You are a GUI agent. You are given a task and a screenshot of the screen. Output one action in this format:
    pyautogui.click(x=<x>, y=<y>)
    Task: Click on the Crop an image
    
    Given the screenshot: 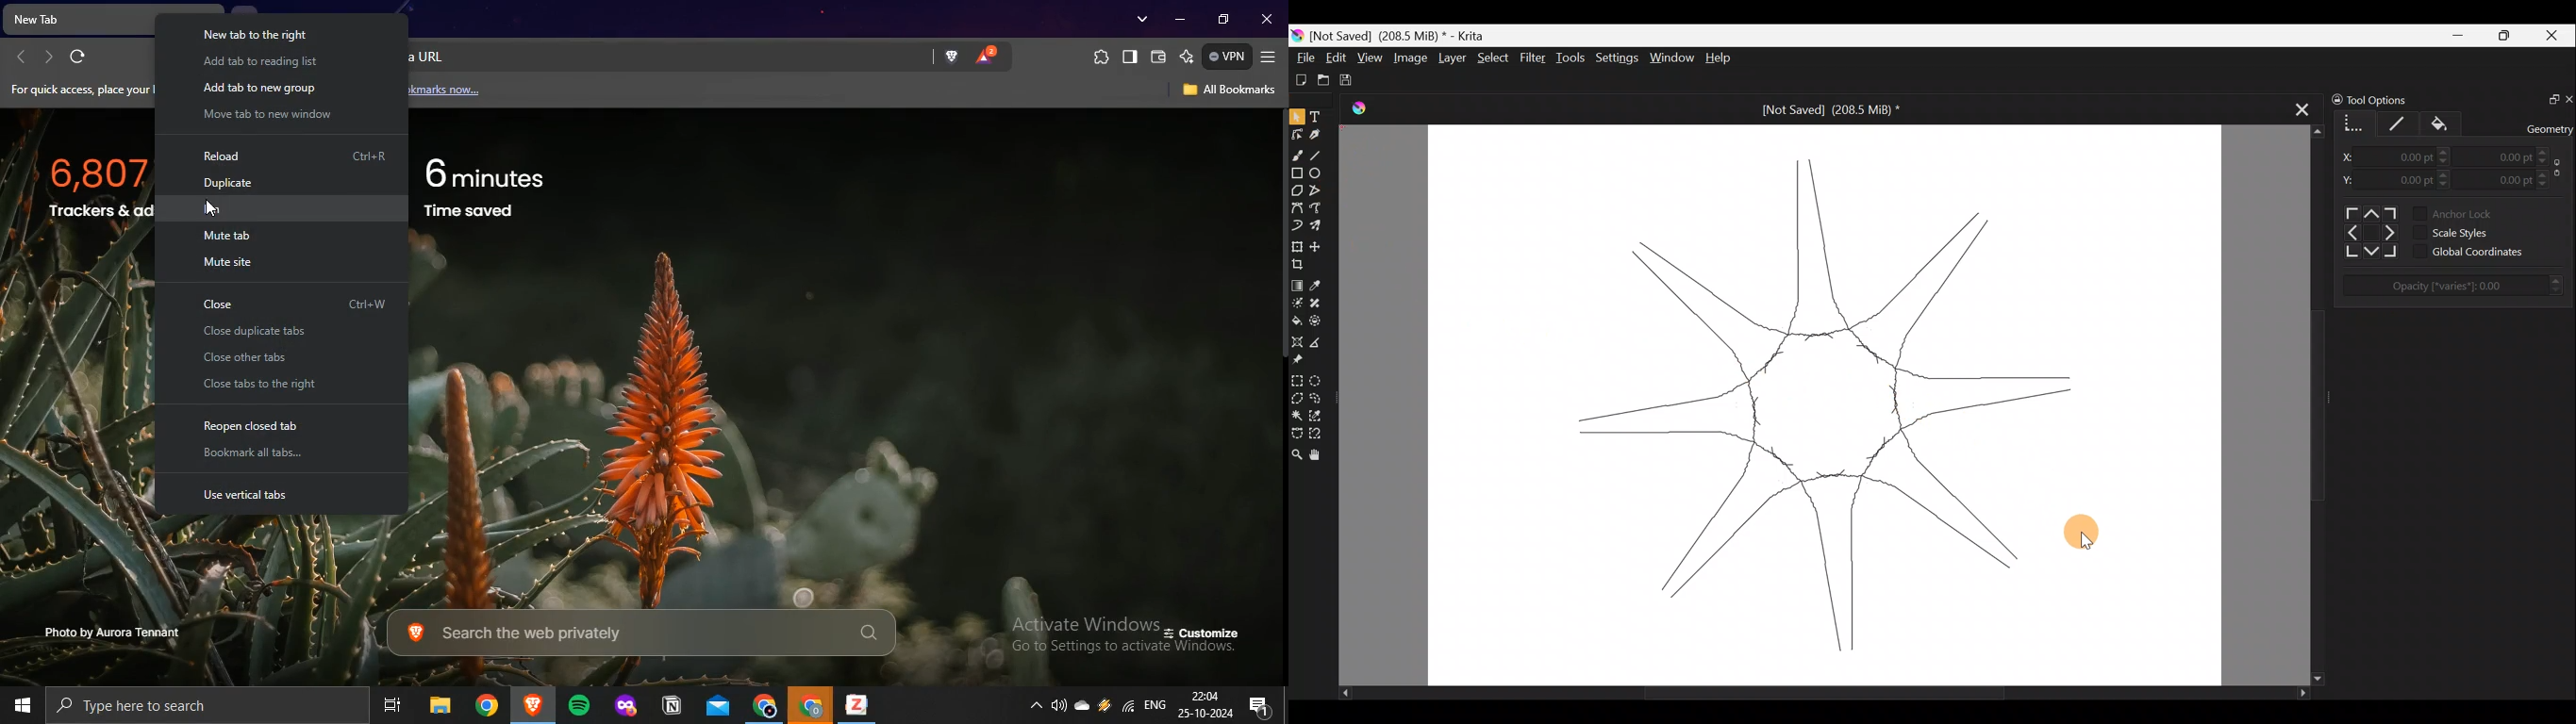 What is the action you would take?
    pyautogui.click(x=1302, y=263)
    